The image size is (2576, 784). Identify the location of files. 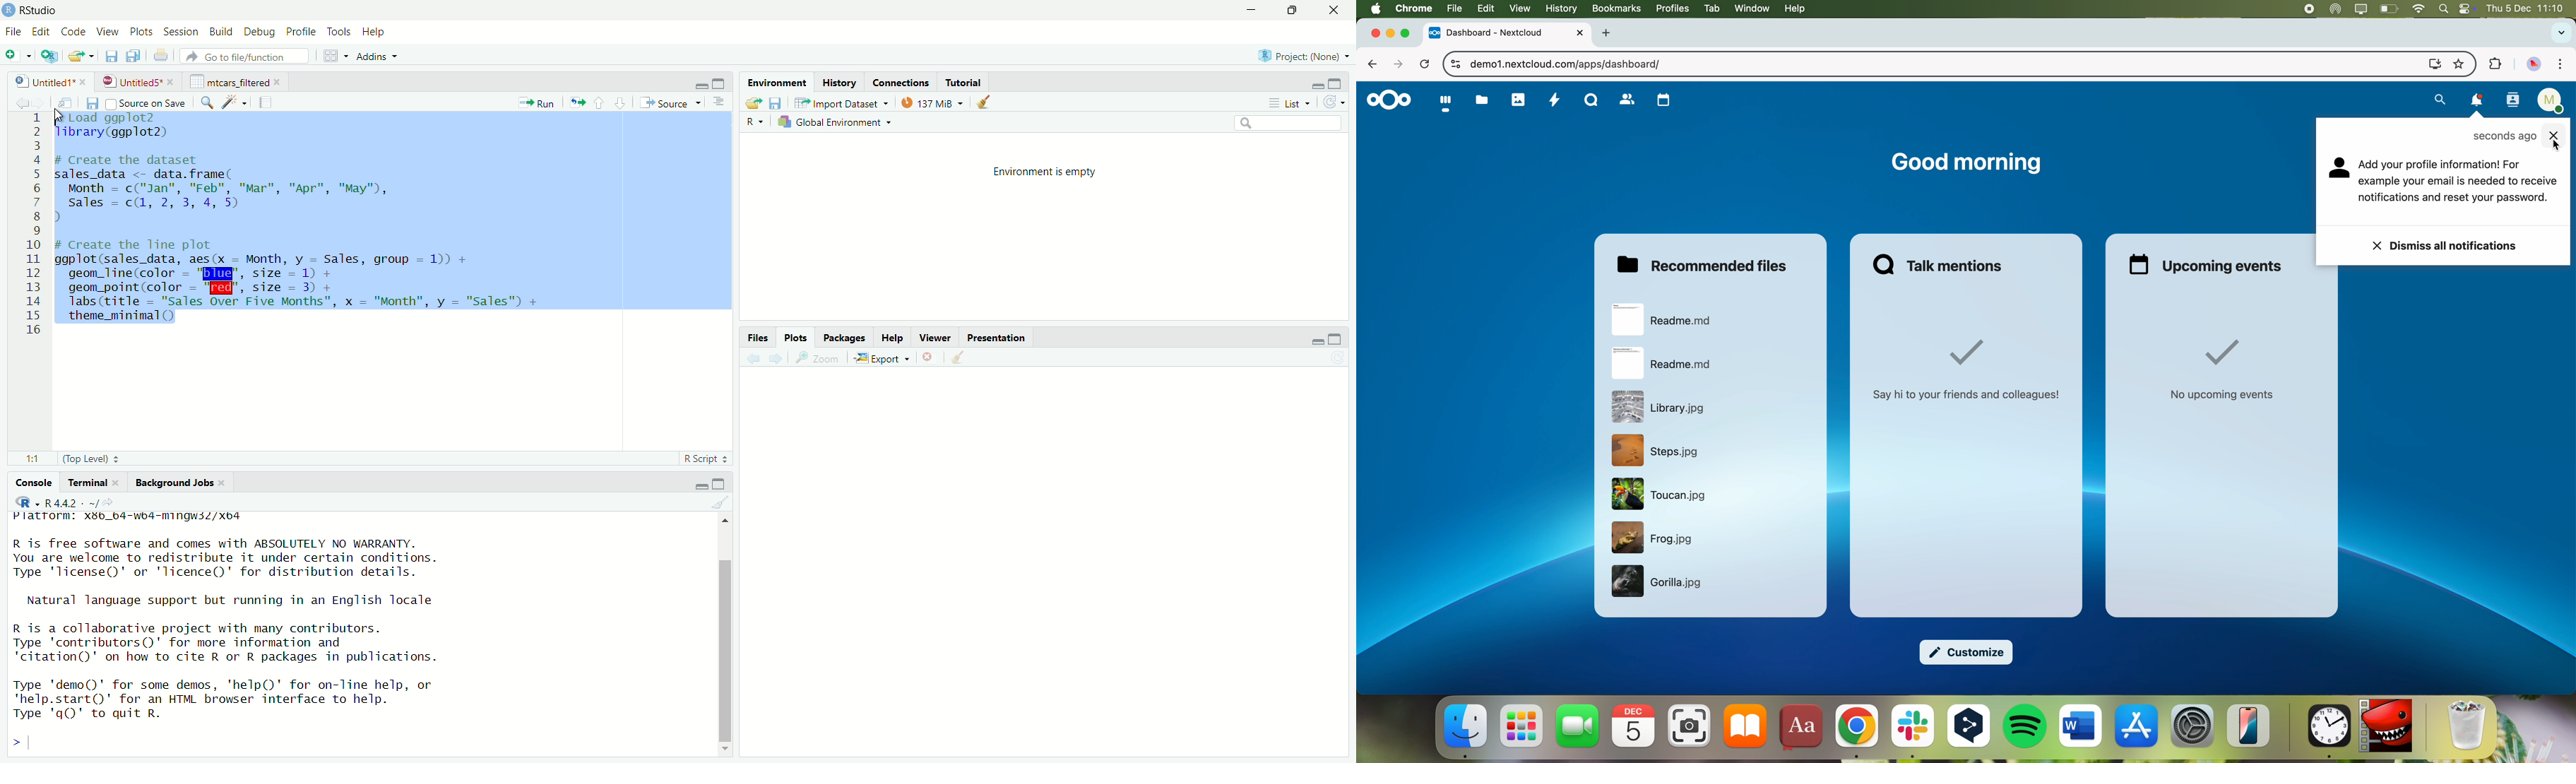
(760, 338).